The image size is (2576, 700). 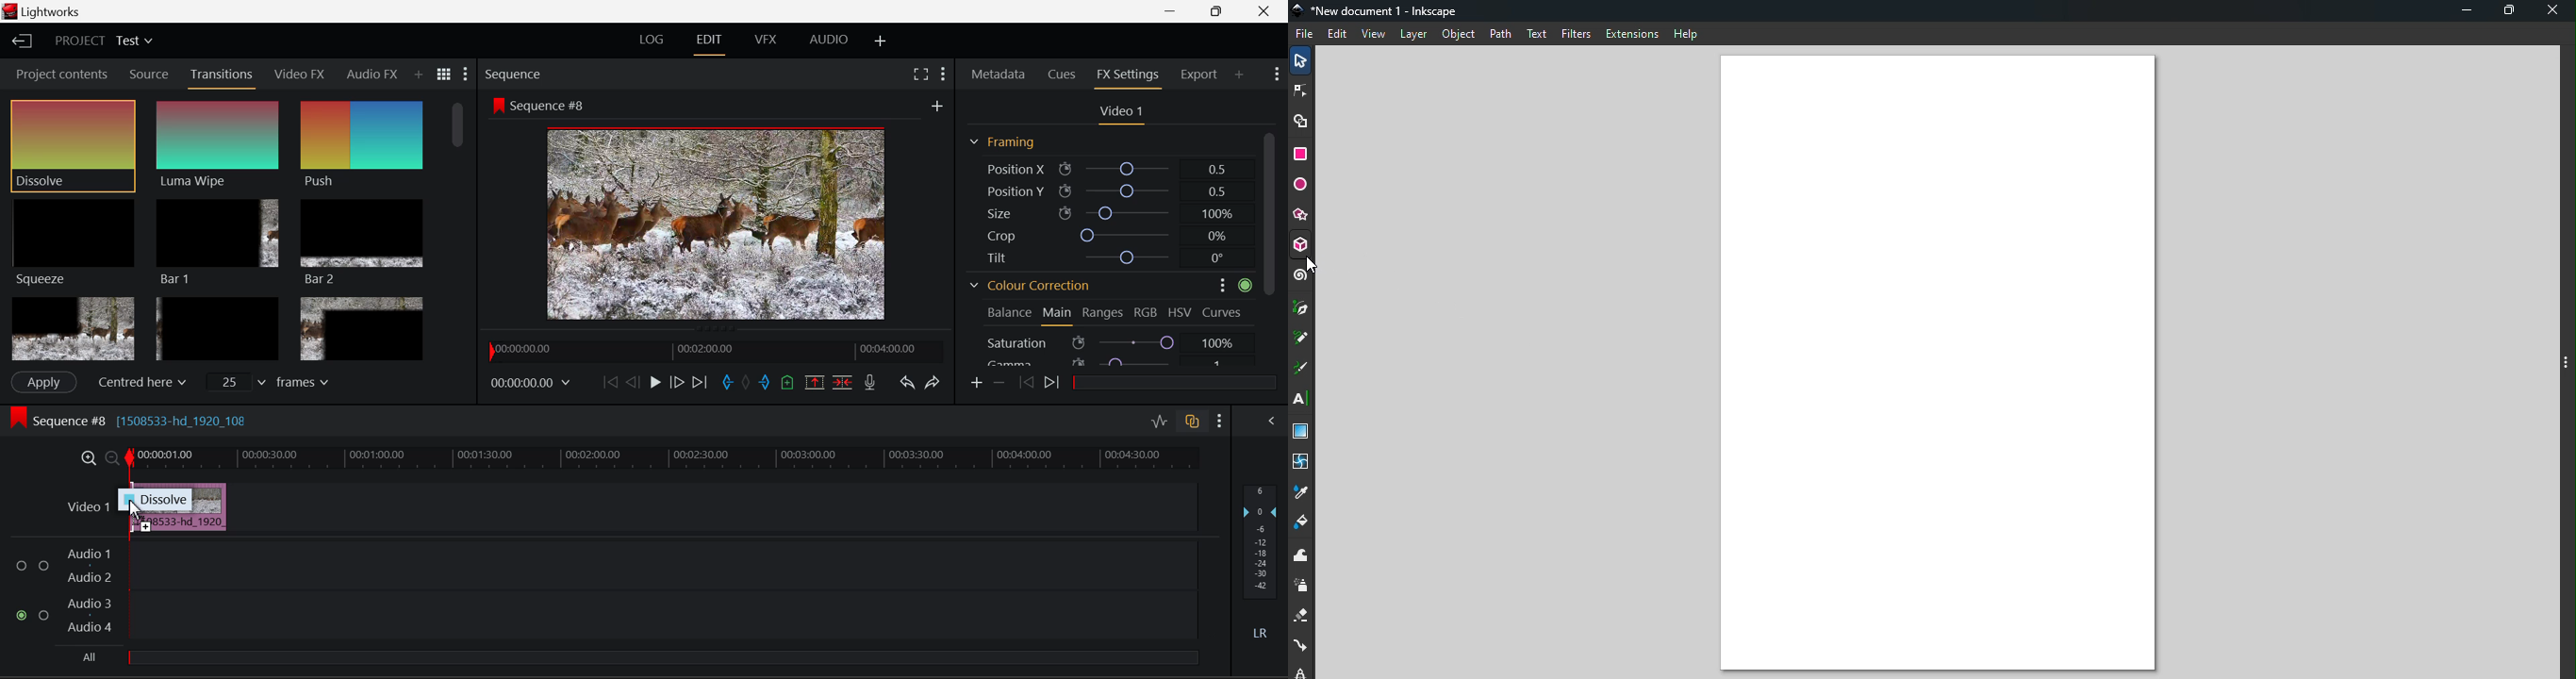 I want to click on Window Title, so click(x=46, y=11).